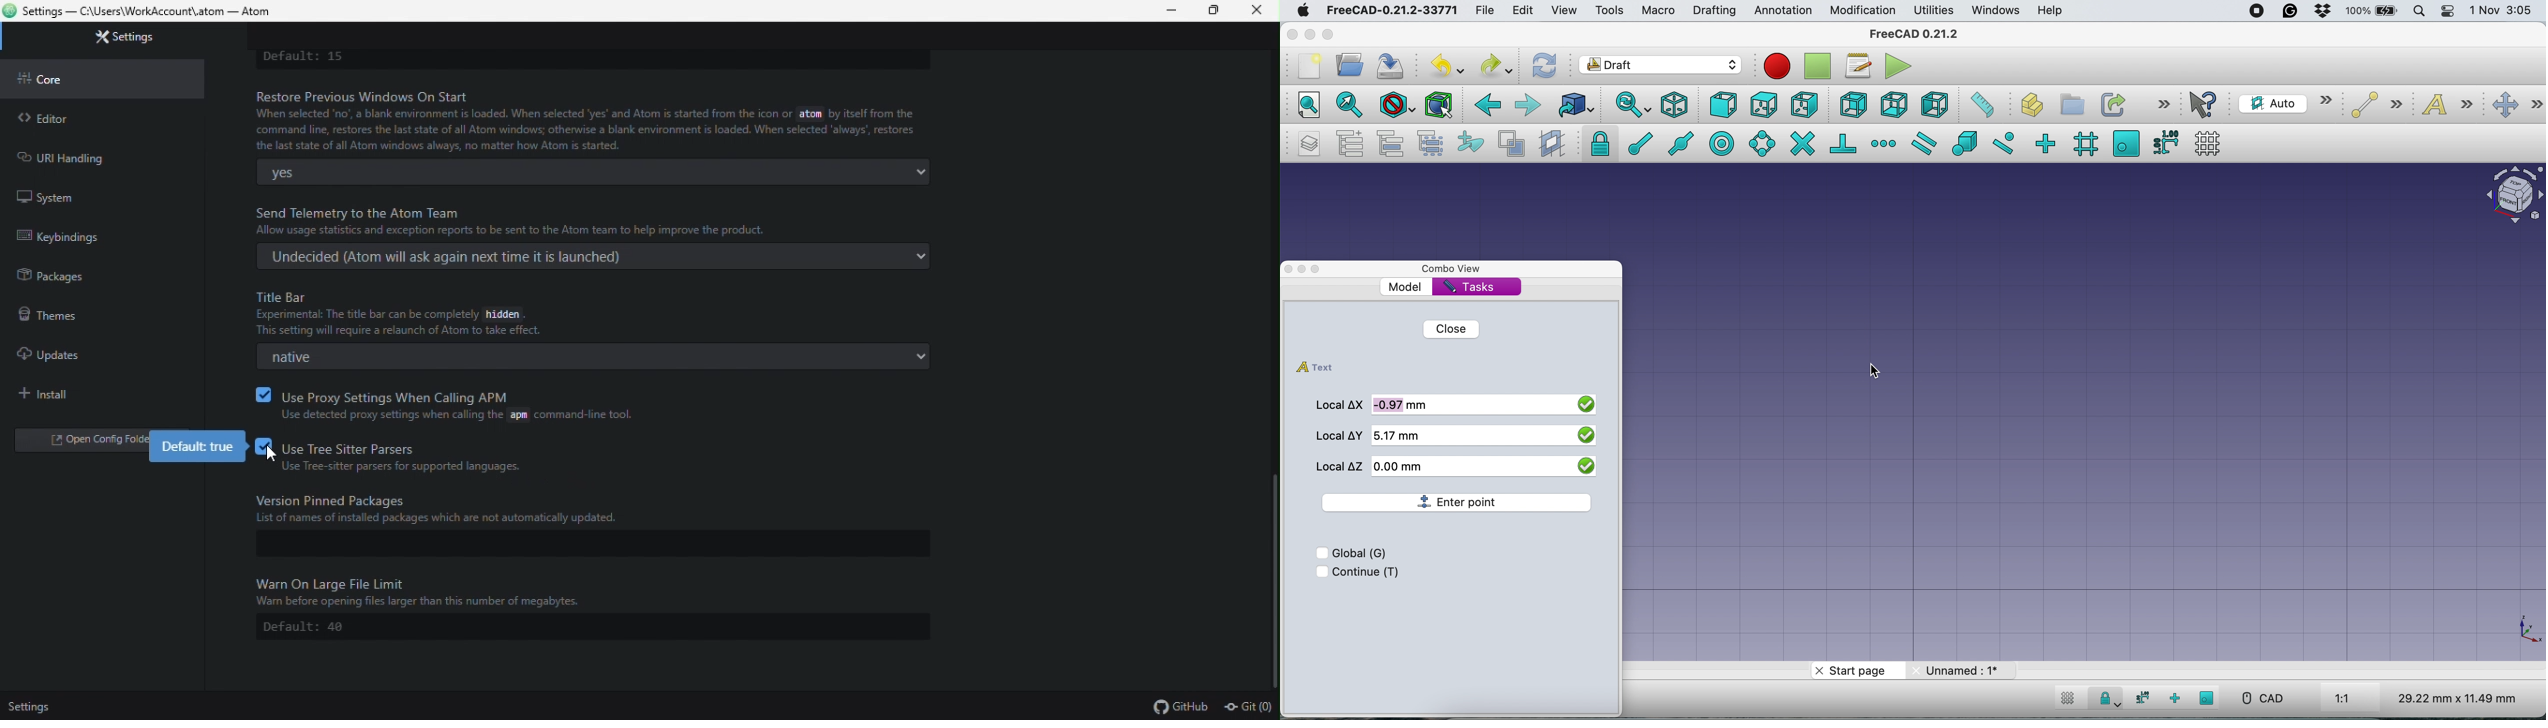 The image size is (2548, 728). What do you see at coordinates (1349, 64) in the screenshot?
I see `open` at bounding box center [1349, 64].